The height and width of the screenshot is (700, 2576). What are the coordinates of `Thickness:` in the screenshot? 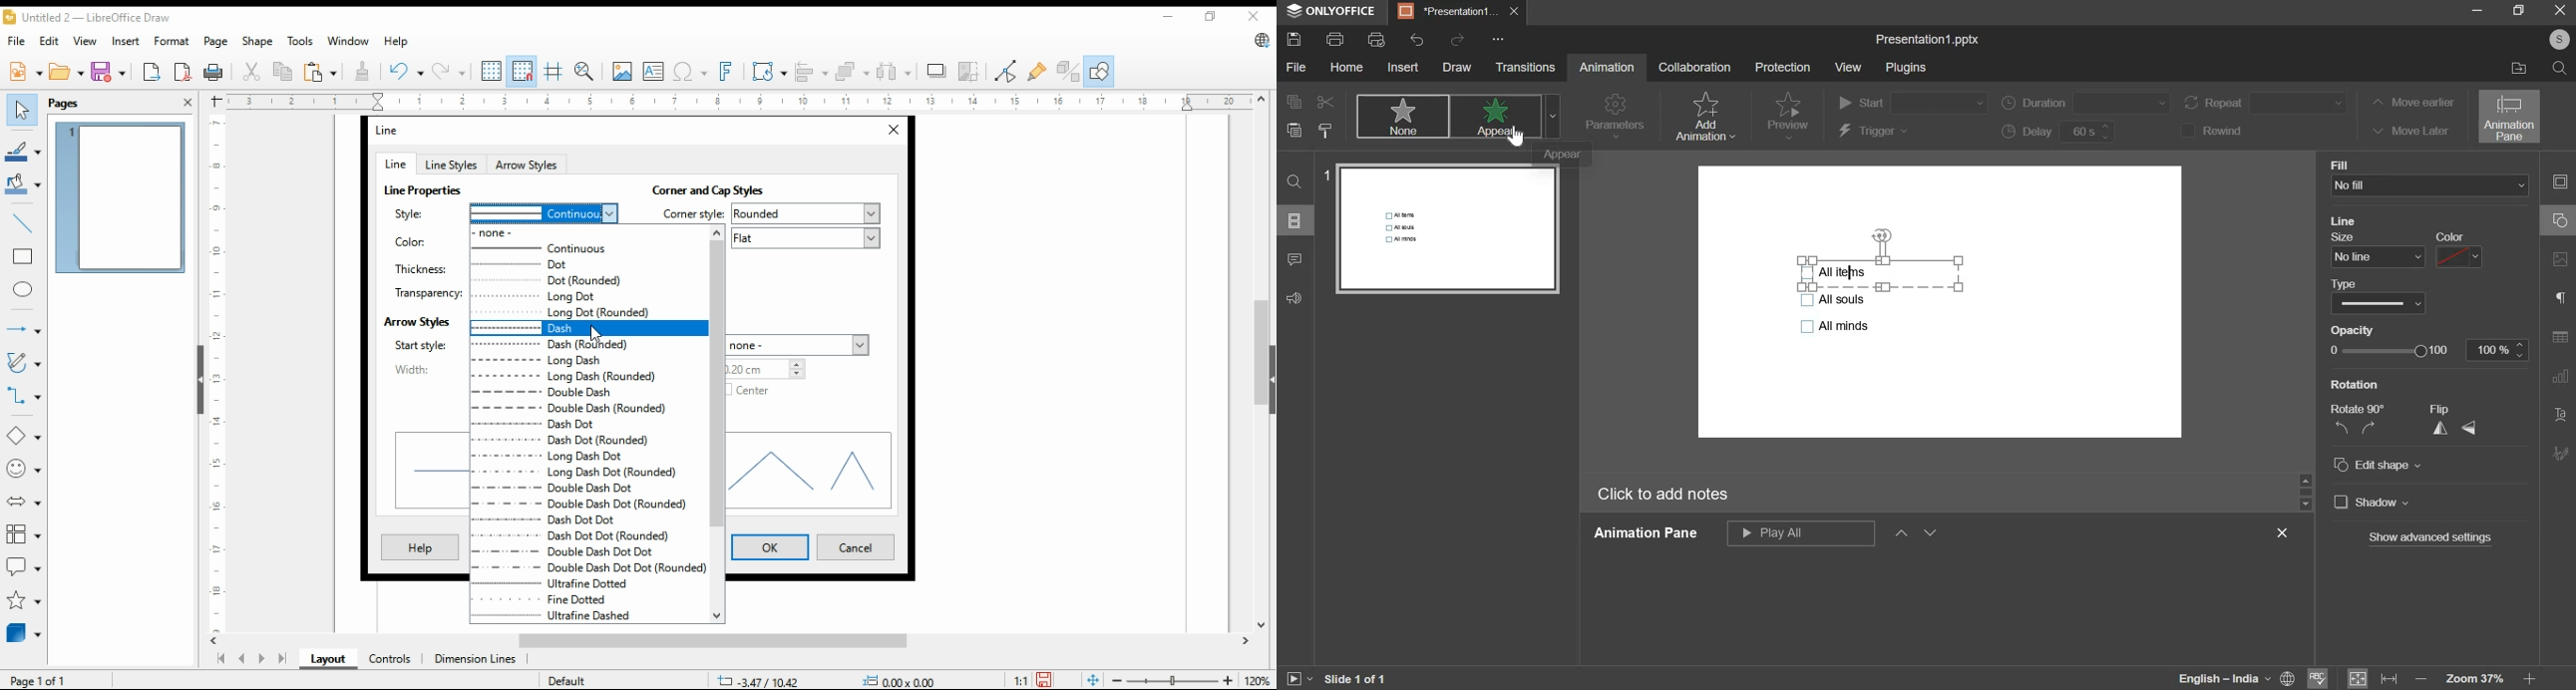 It's located at (424, 266).